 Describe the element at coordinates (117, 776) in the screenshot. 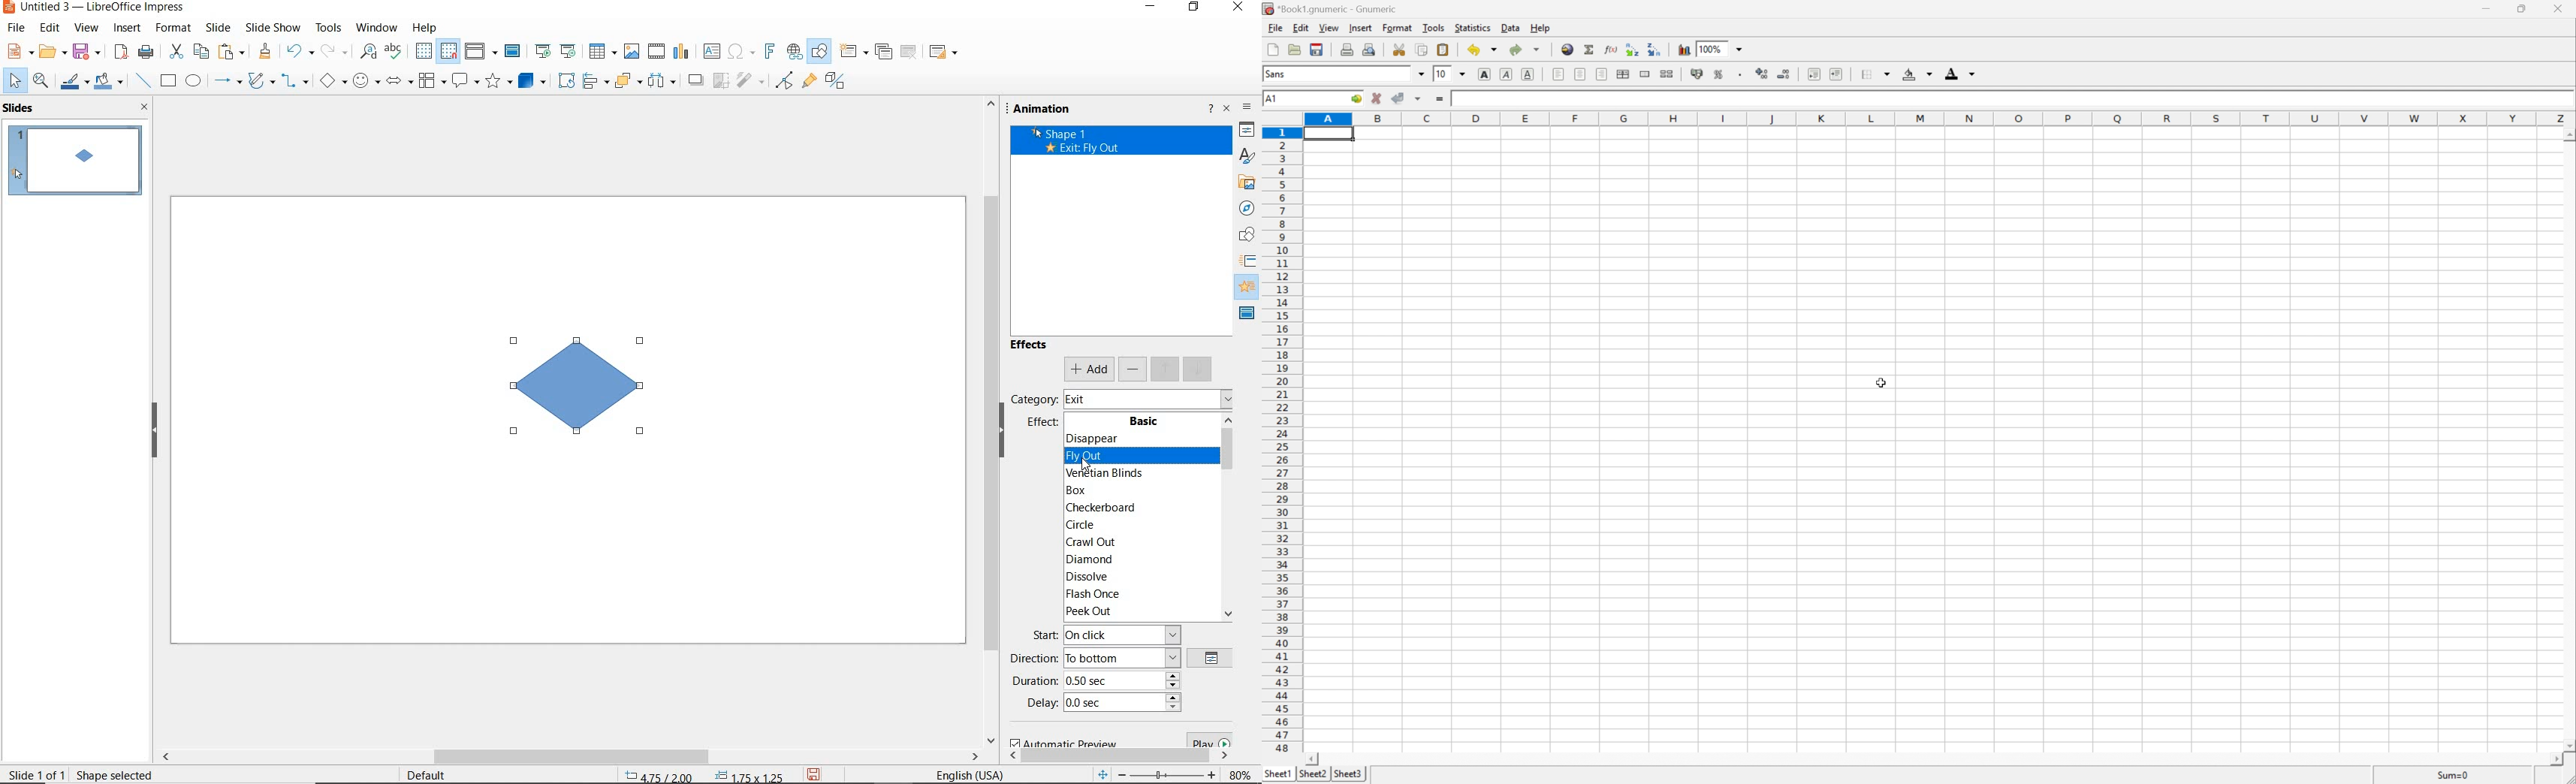

I see `shape selected` at that location.